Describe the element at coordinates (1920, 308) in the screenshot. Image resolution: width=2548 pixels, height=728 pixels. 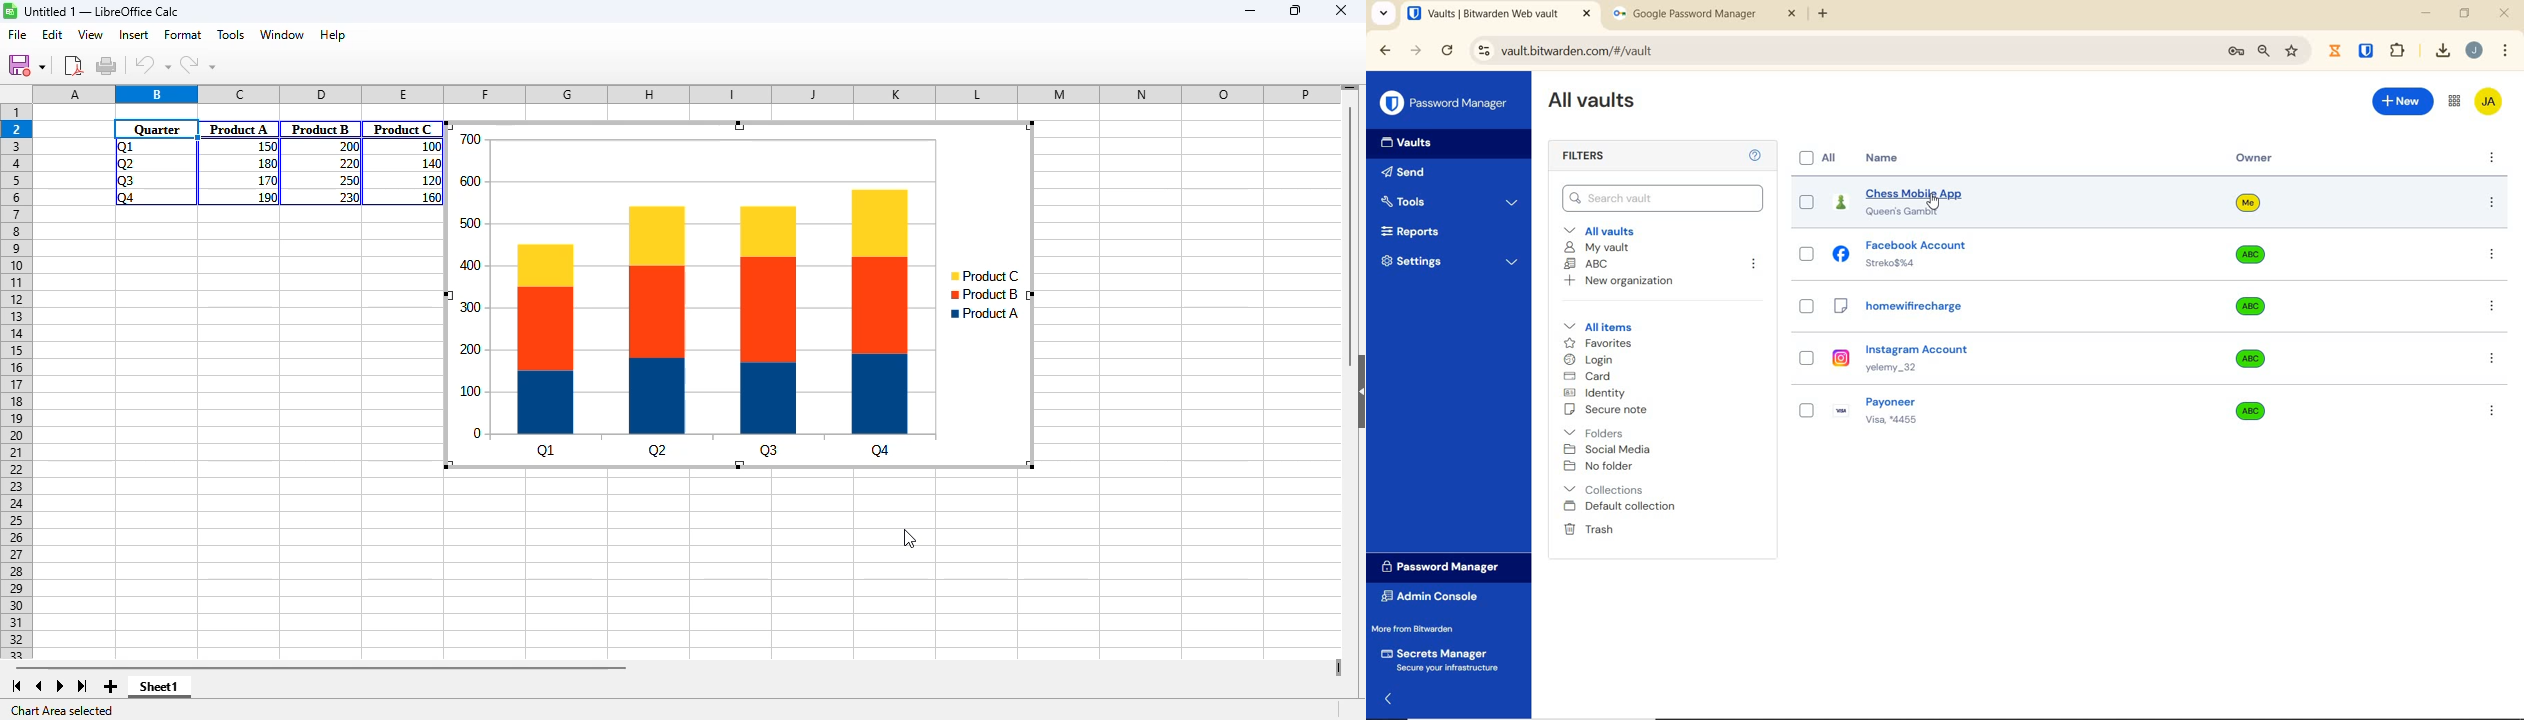
I see `homewifirecharge` at that location.